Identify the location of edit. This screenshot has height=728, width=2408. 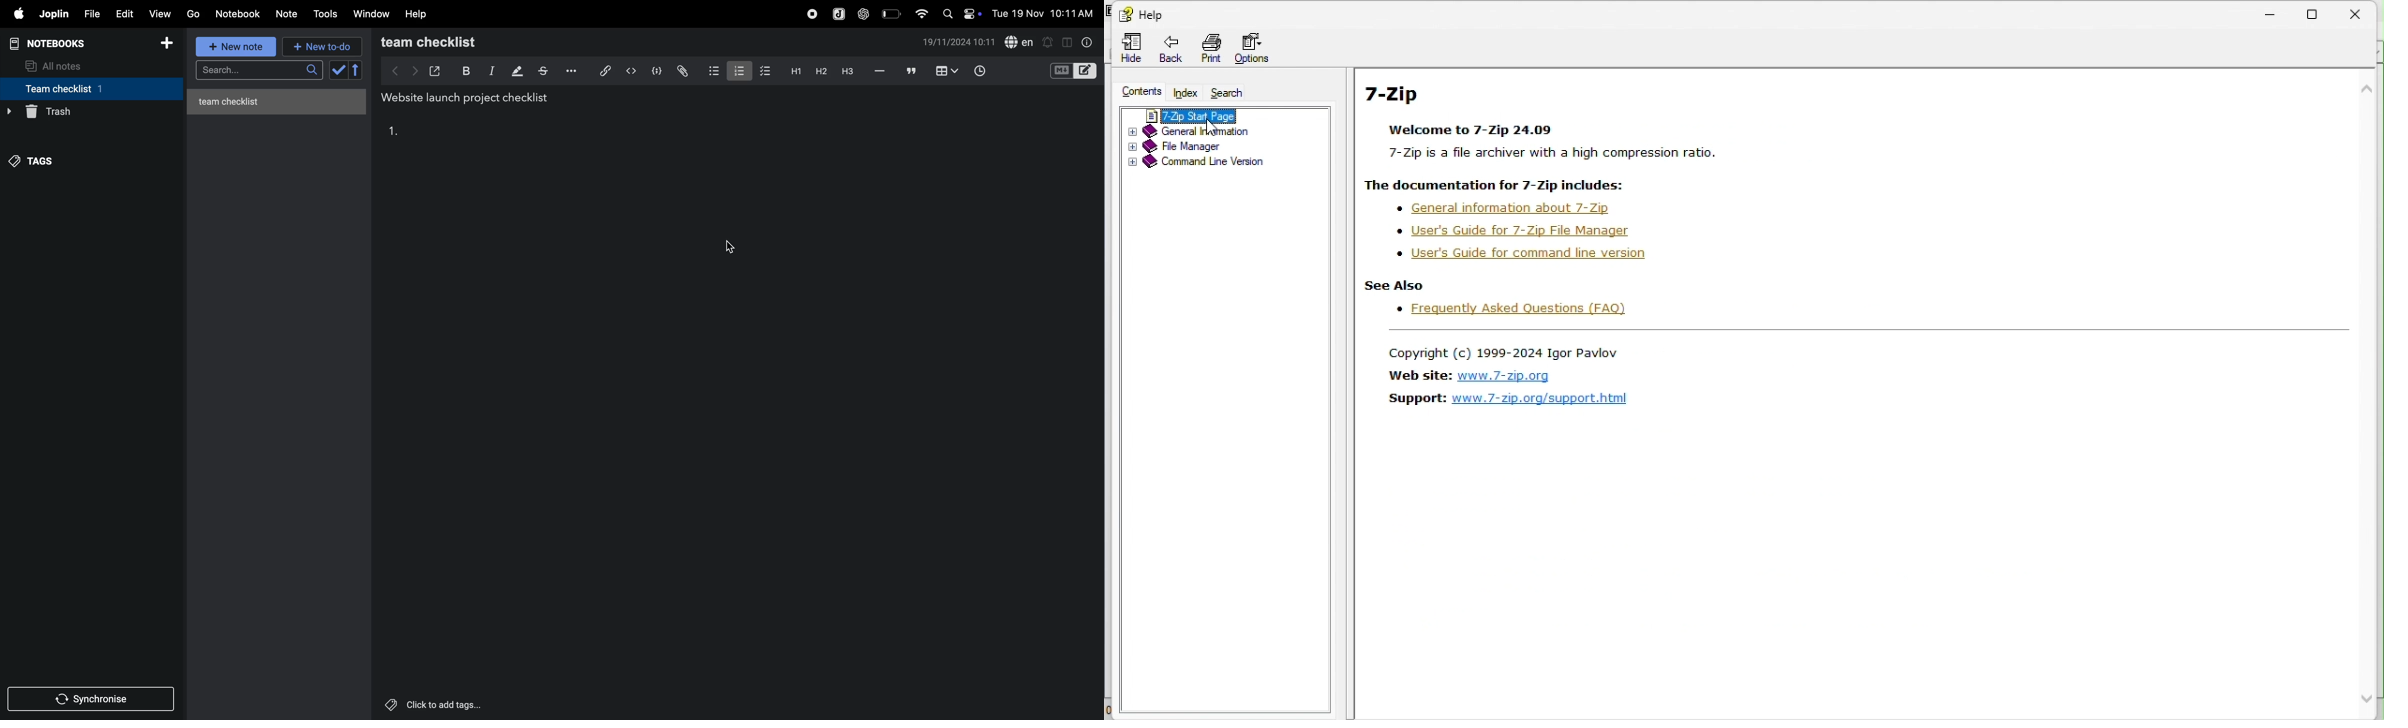
(124, 13).